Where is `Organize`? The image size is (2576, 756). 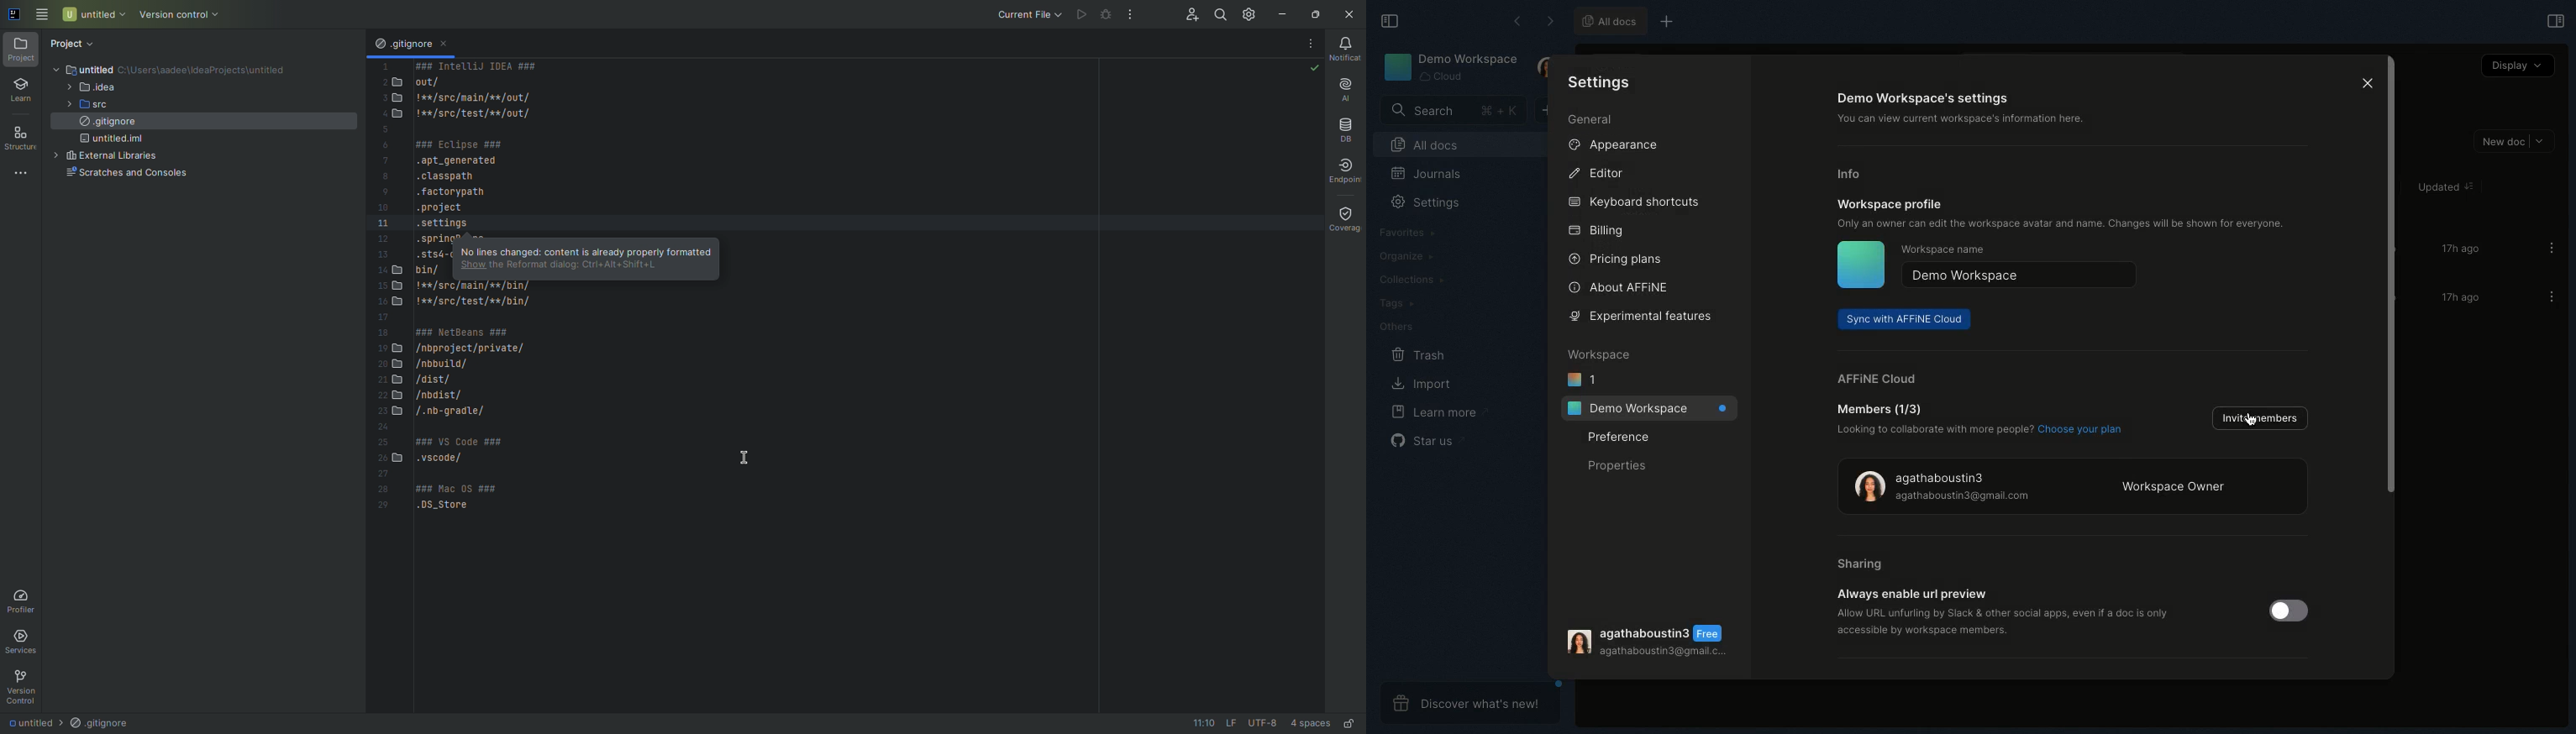 Organize is located at coordinates (1405, 254).